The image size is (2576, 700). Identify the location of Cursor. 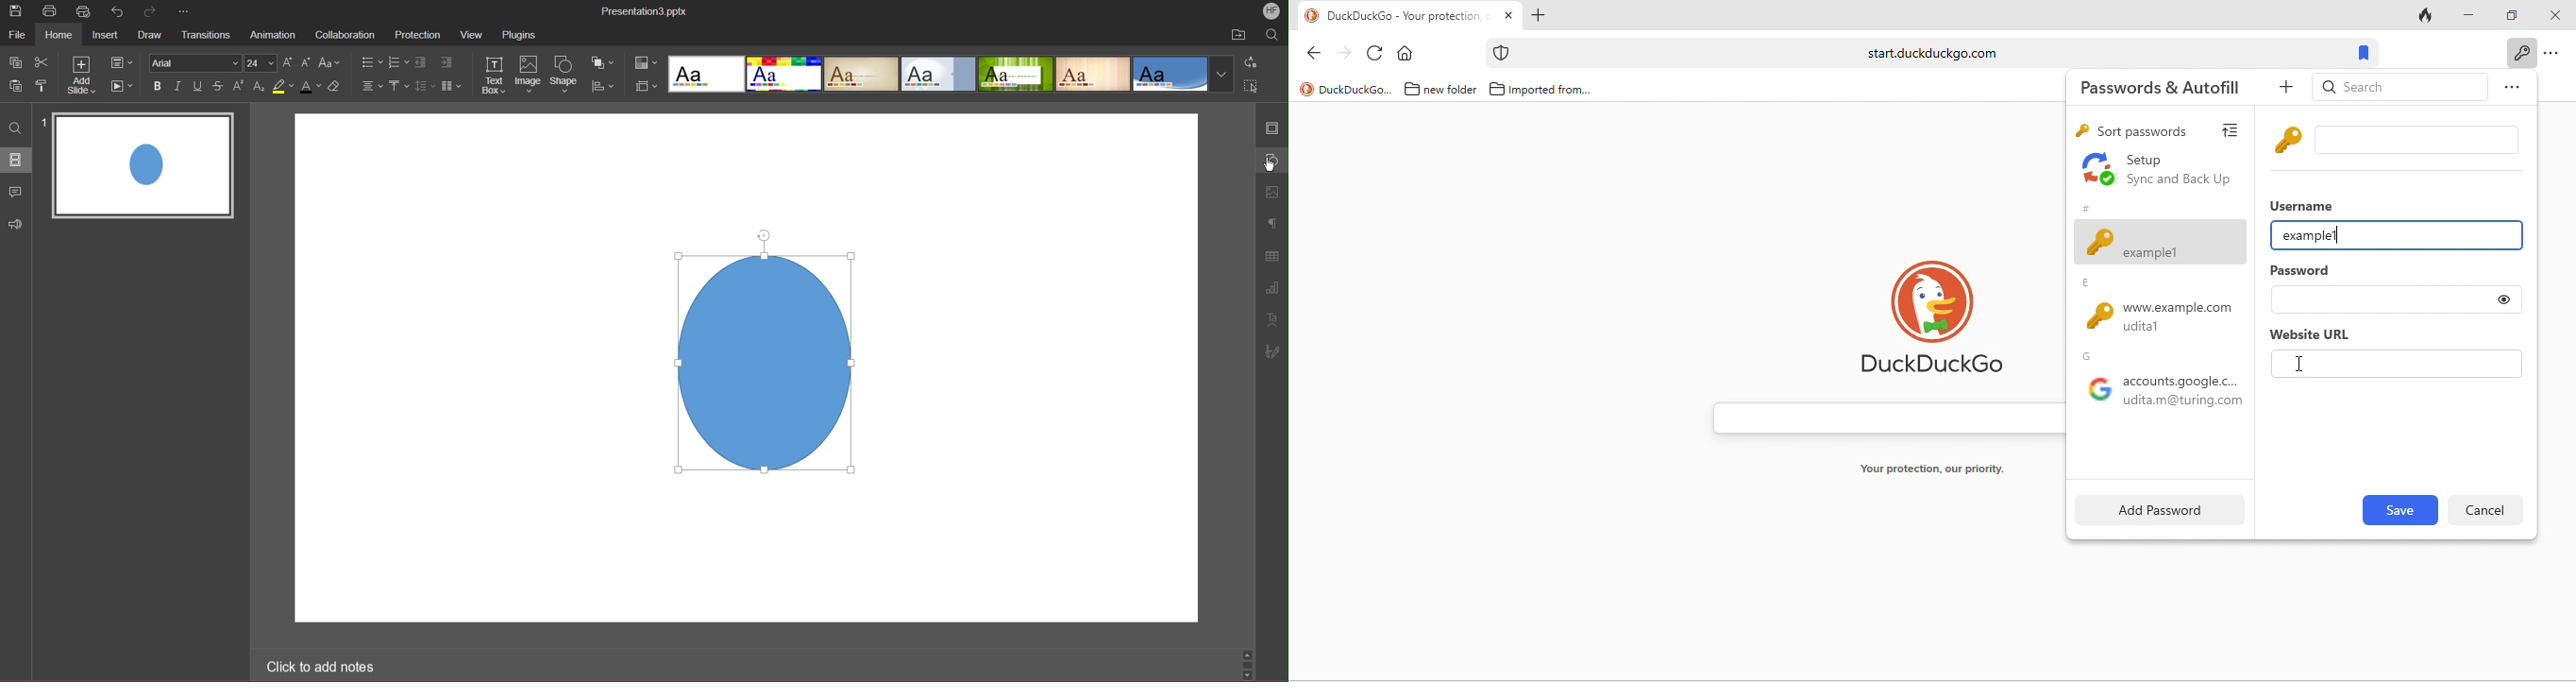
(1272, 167).